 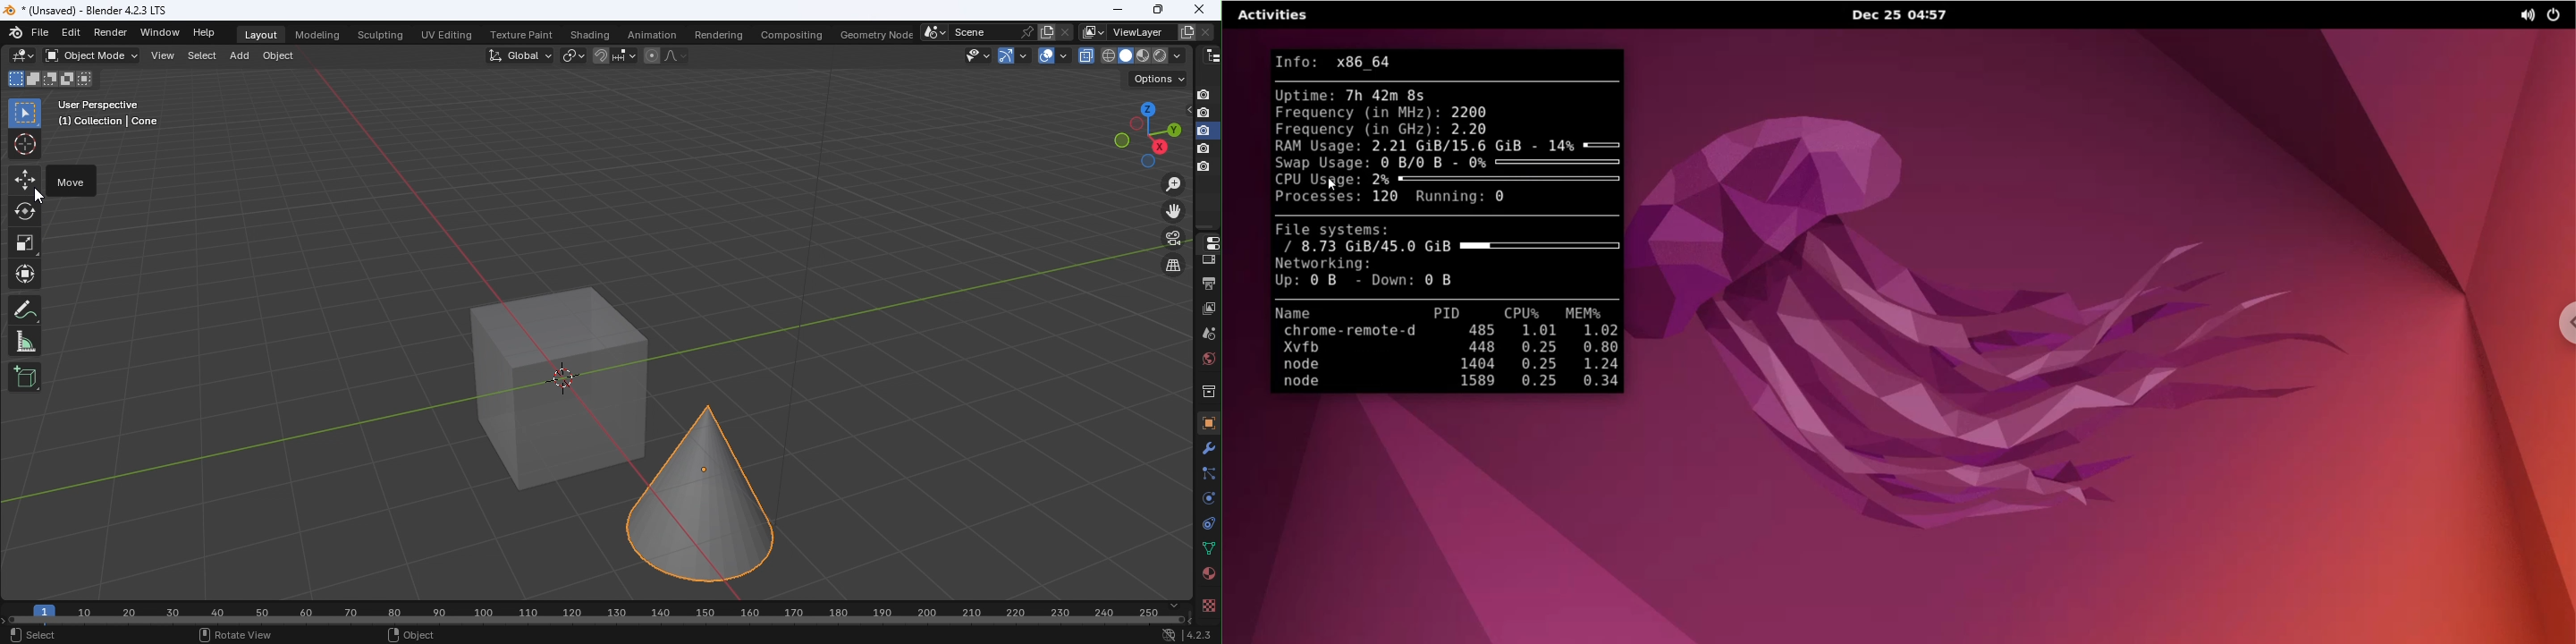 I want to click on Gizmo, so click(x=1003, y=55).